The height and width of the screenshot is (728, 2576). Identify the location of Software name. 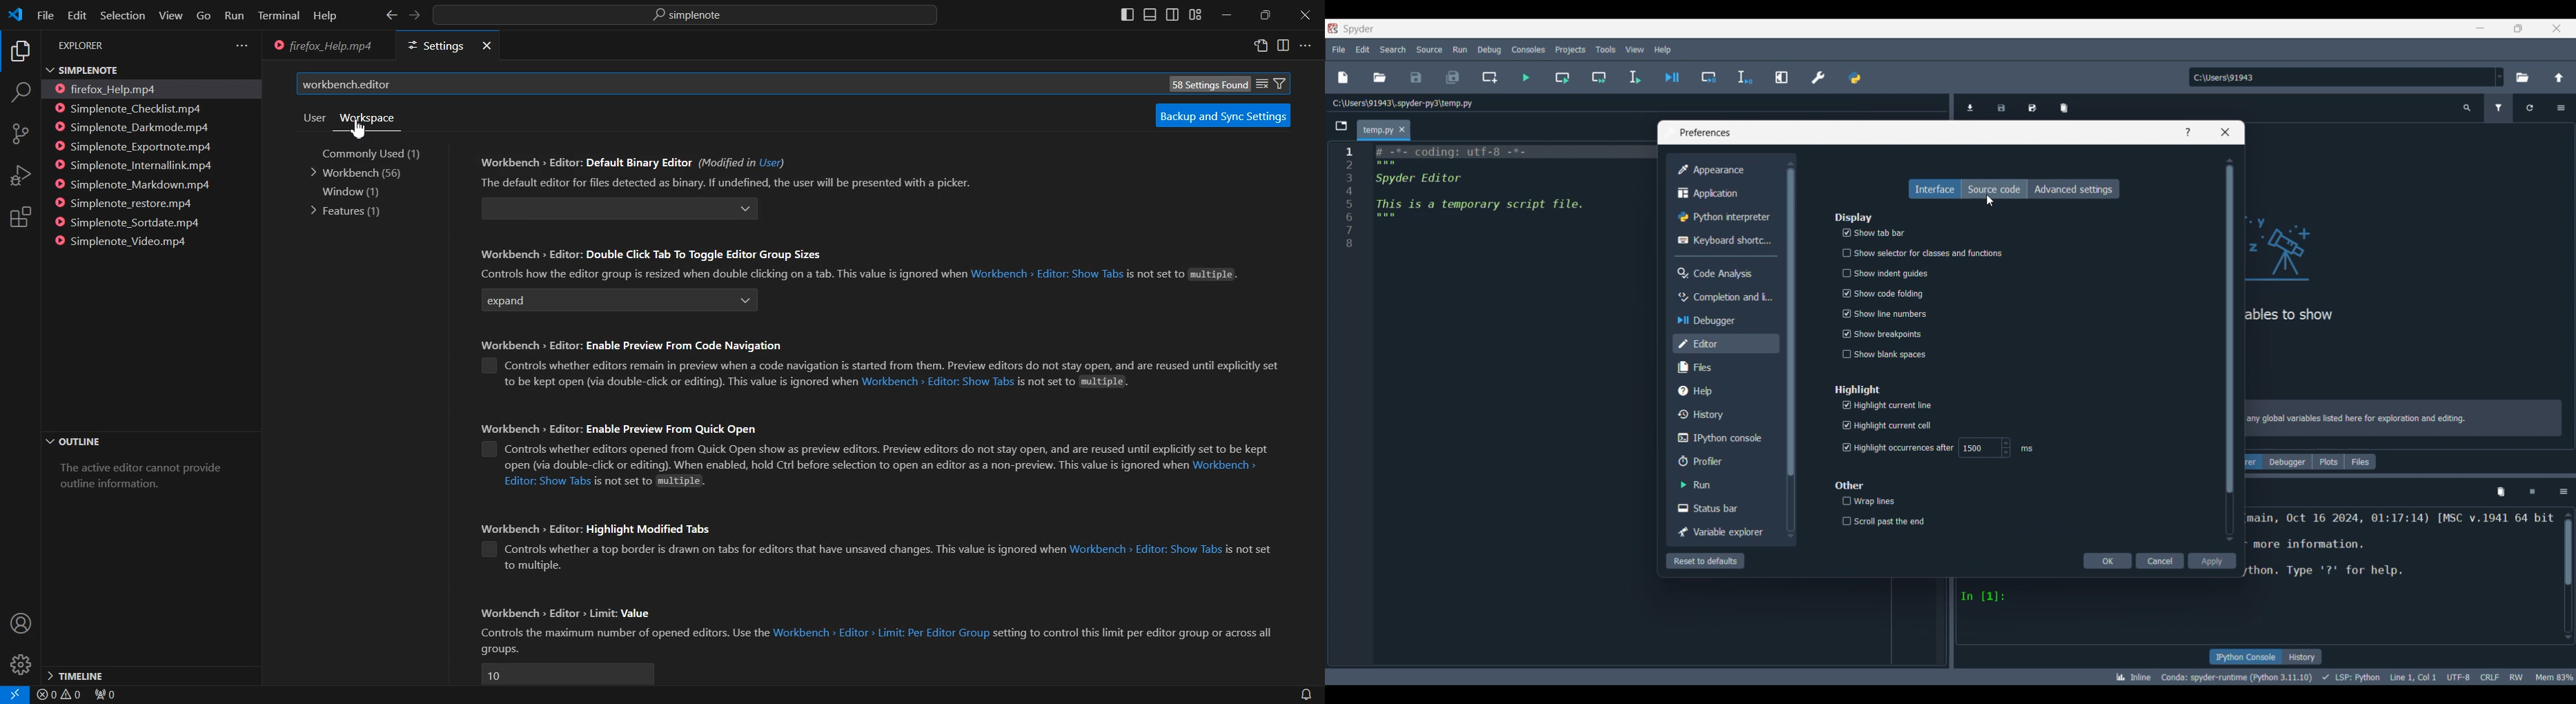
(1359, 29).